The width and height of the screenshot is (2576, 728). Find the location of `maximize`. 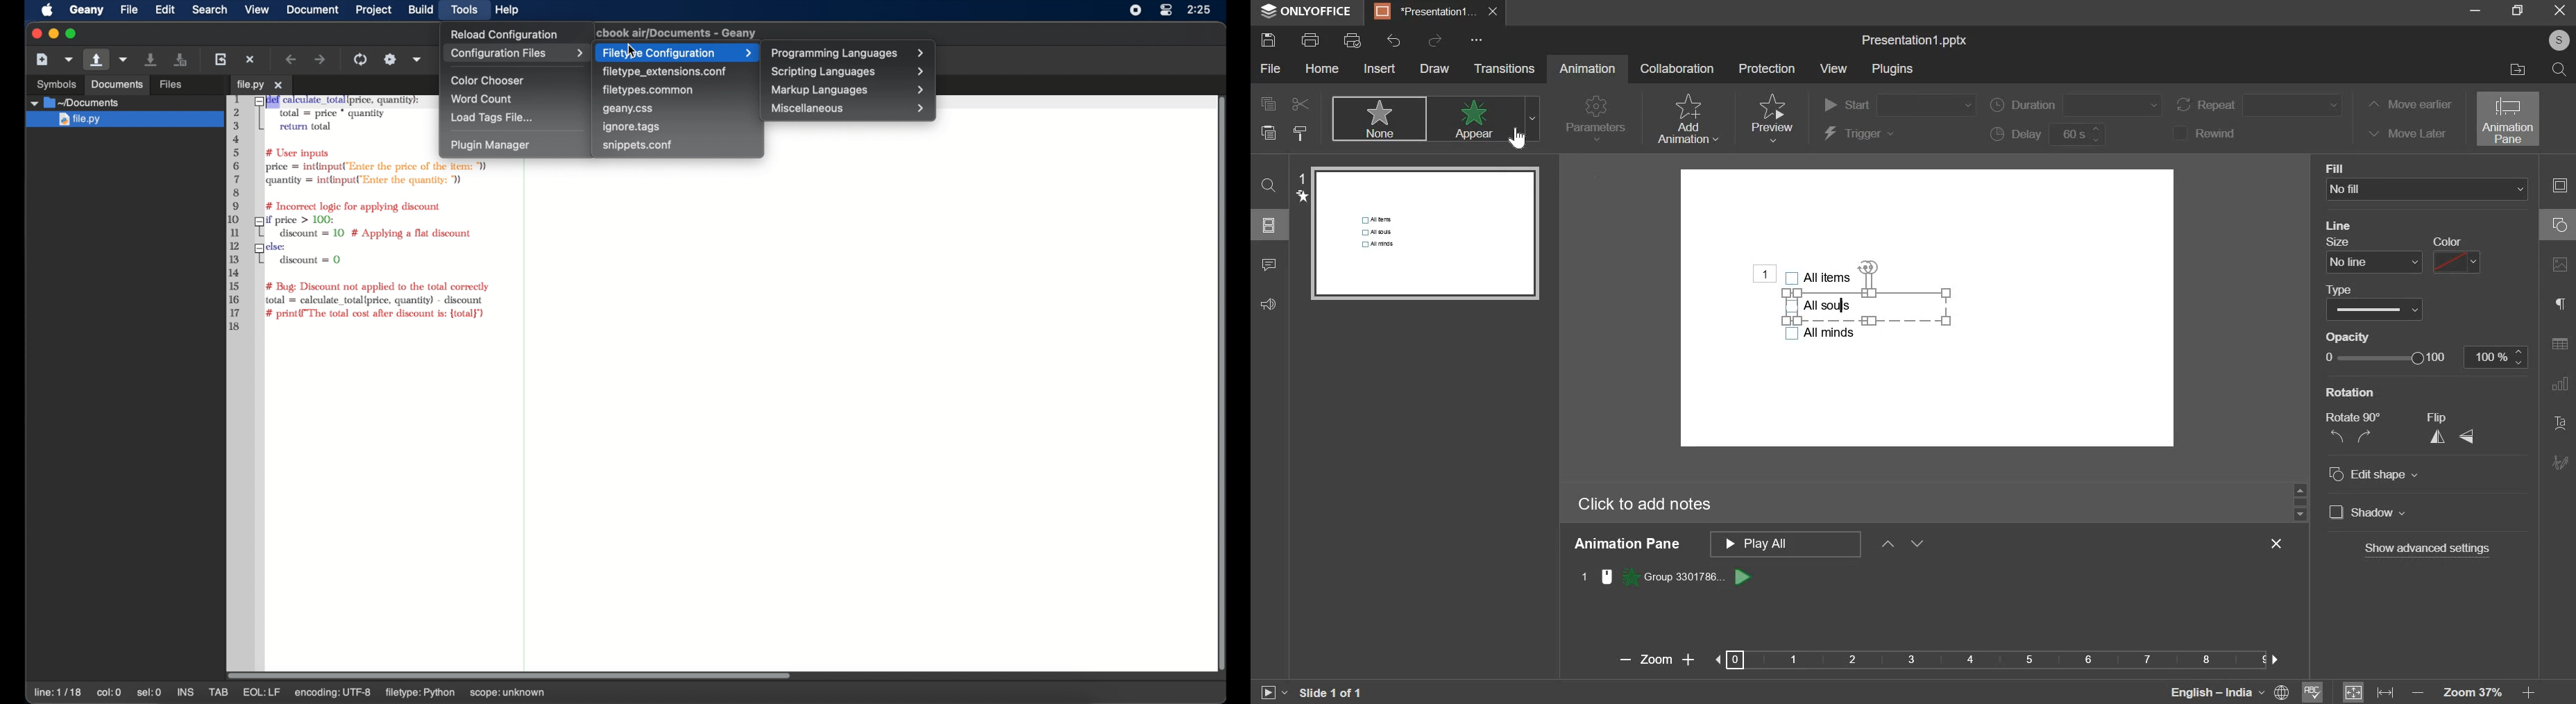

maximize is located at coordinates (2517, 12).